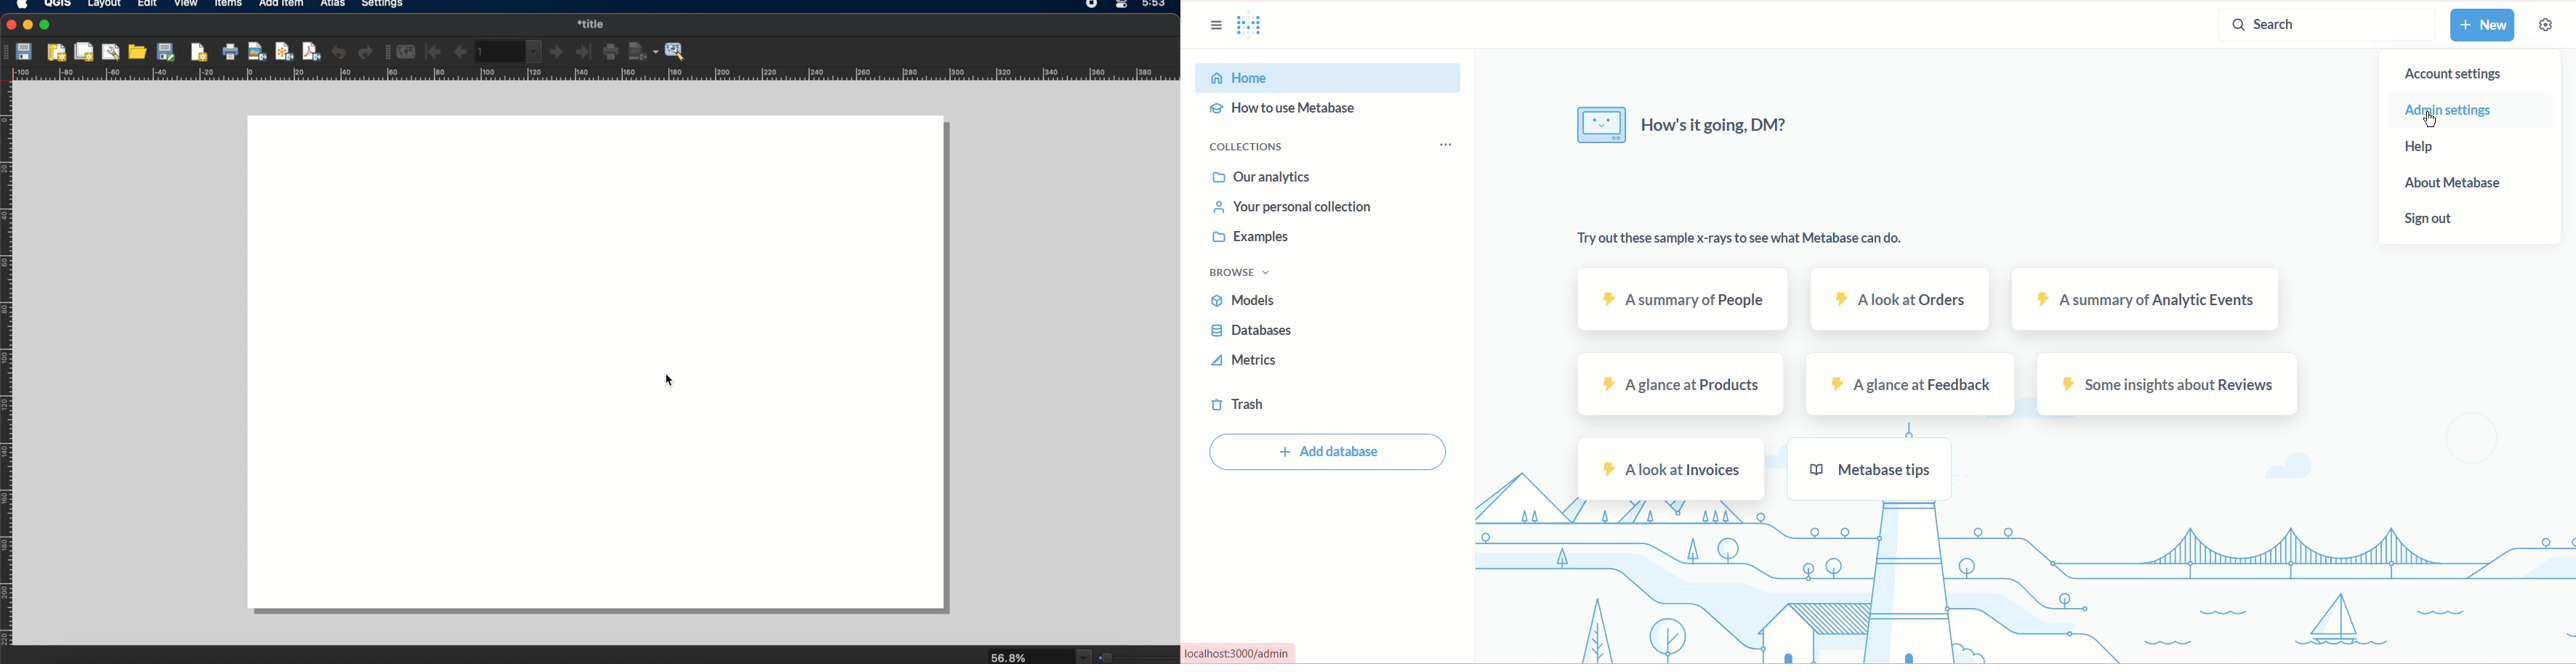  What do you see at coordinates (1723, 127) in the screenshot?
I see `how's it going` at bounding box center [1723, 127].